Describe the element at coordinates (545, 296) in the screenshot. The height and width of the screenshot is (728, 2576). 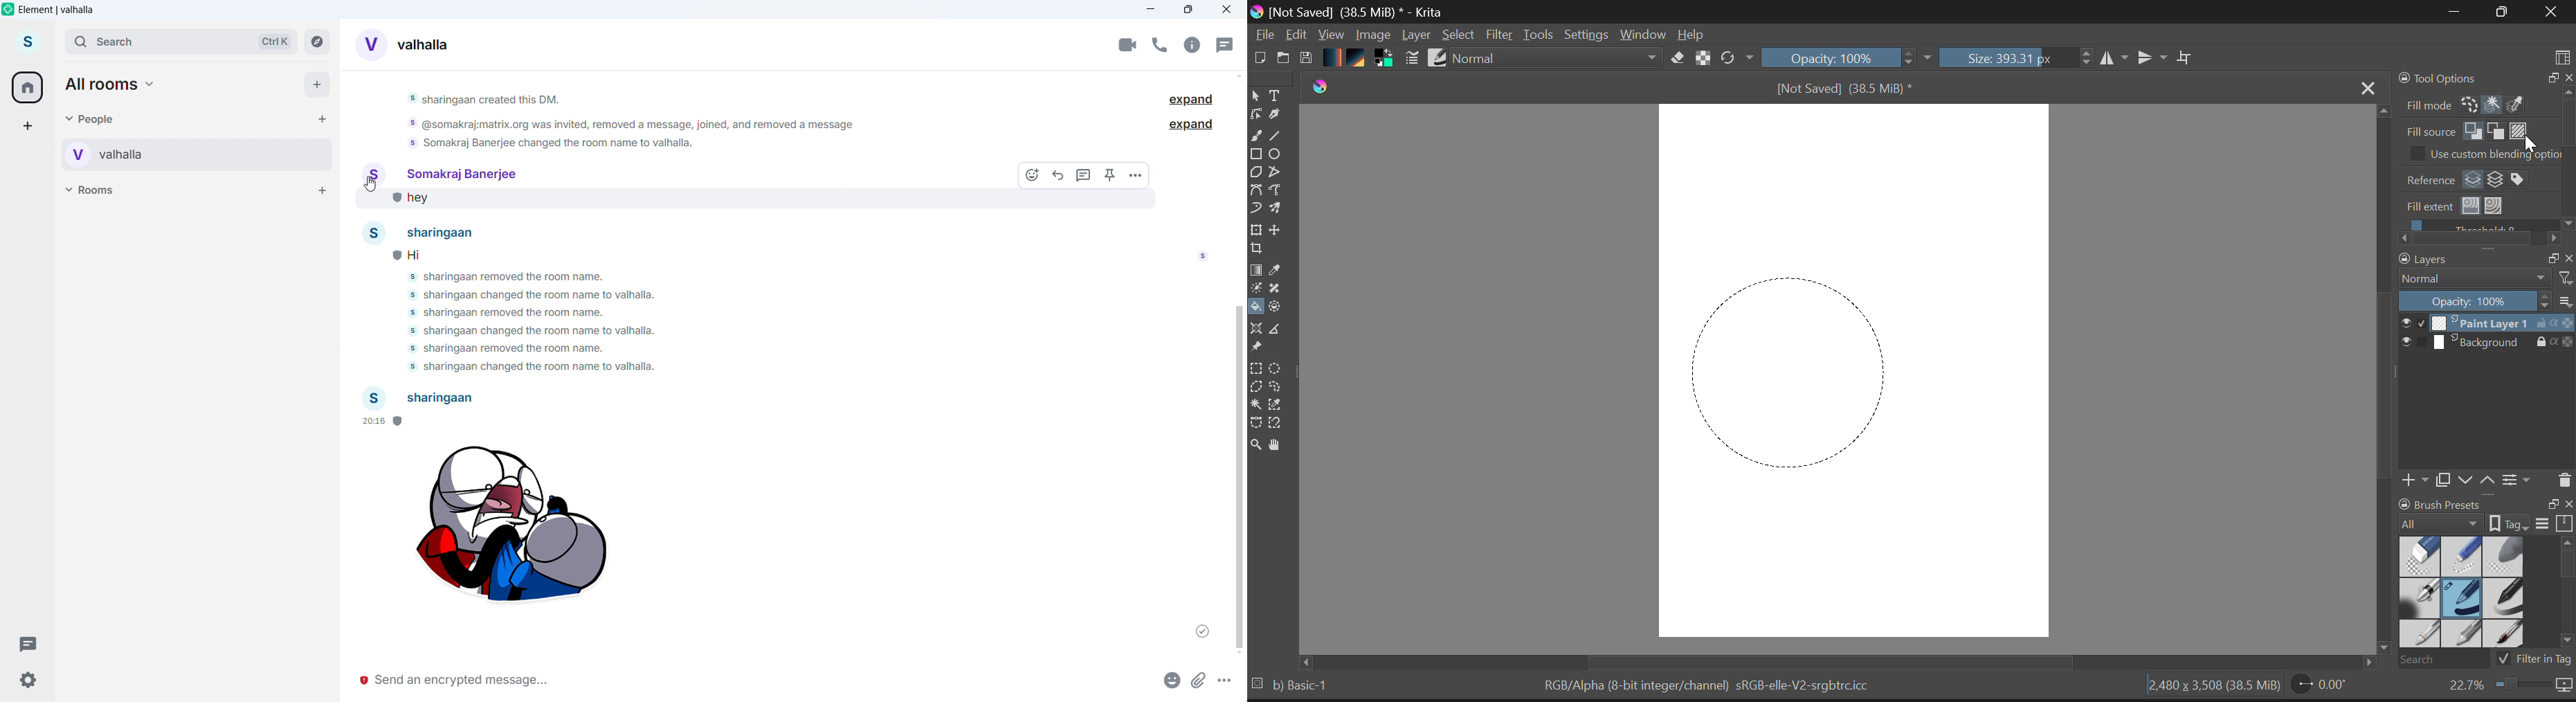
I see `somakraj banerjee charged the room name to valhalla` at that location.